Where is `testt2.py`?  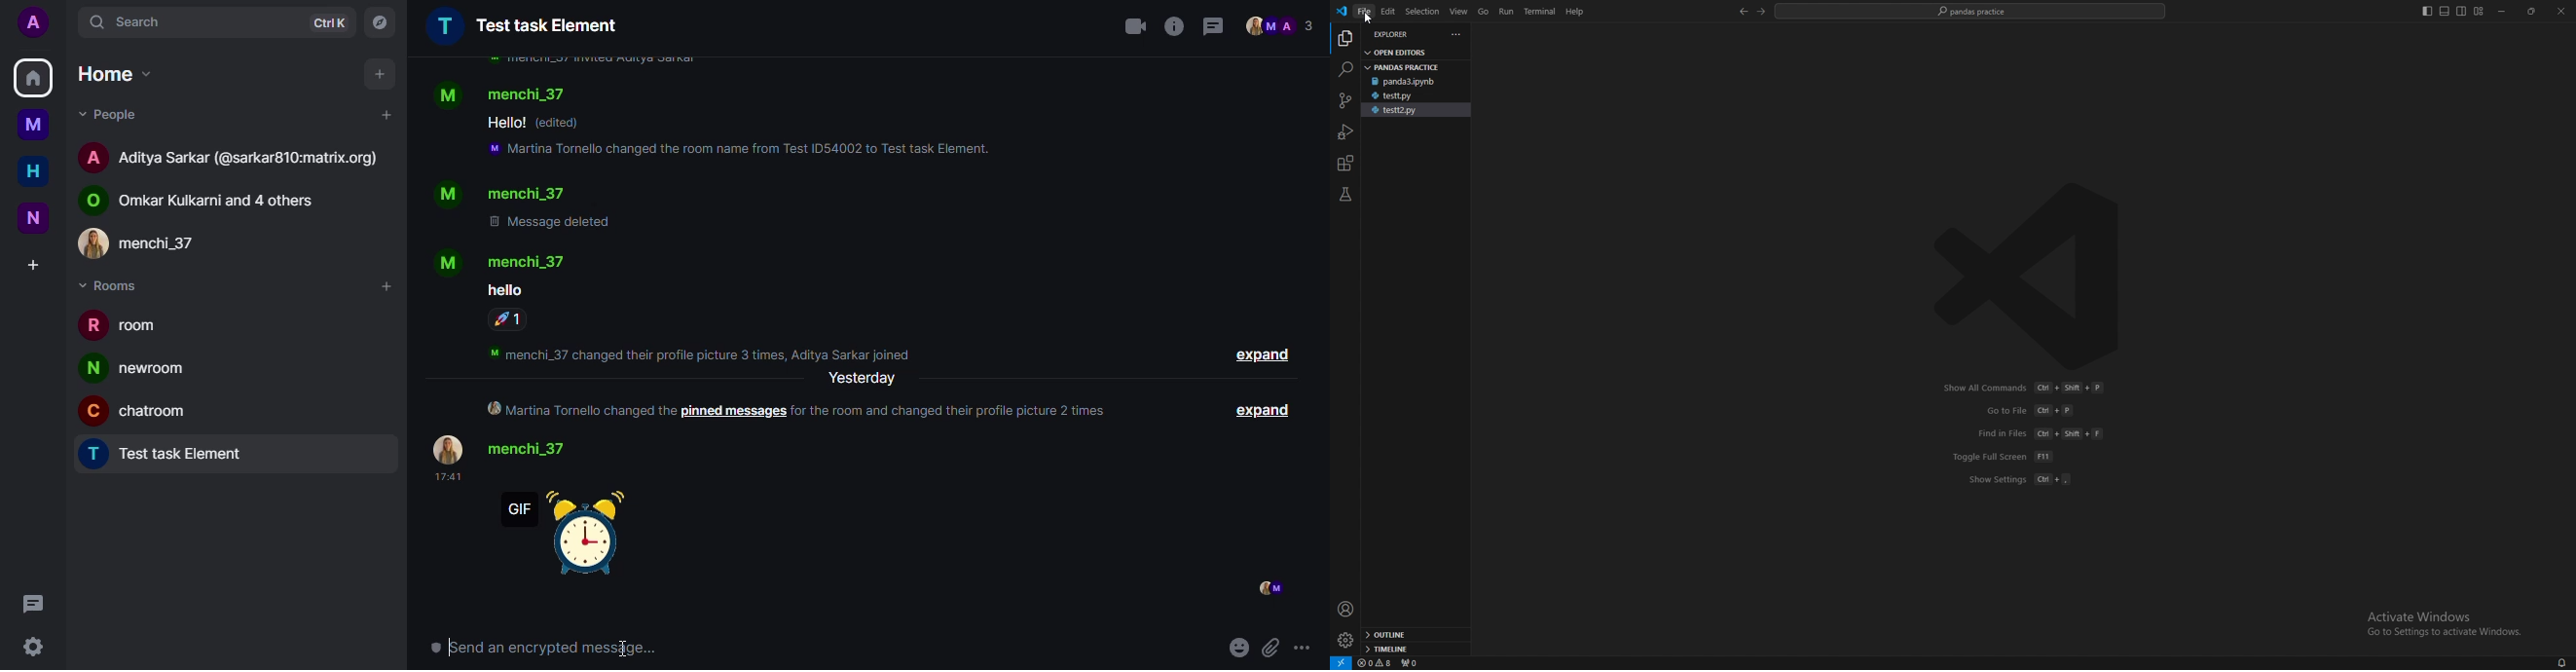
testt2.py is located at coordinates (1415, 110).